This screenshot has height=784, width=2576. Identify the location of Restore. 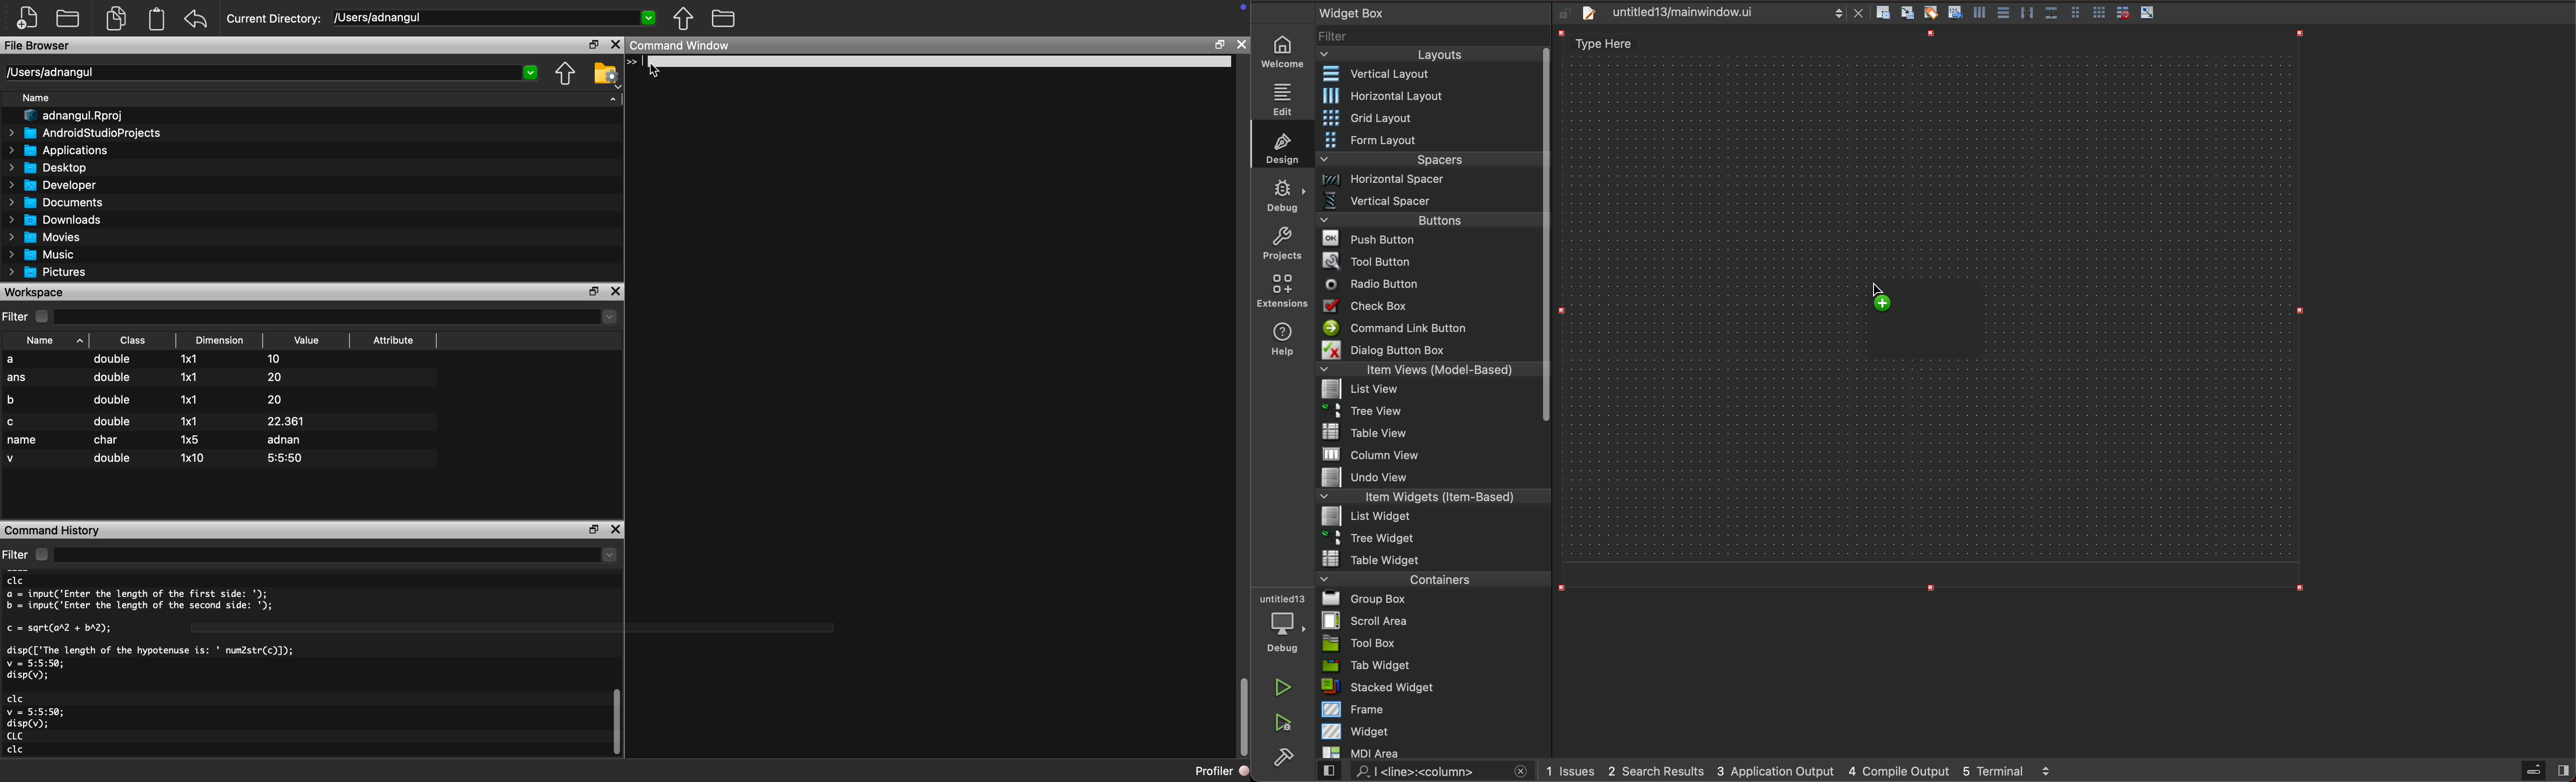
(592, 291).